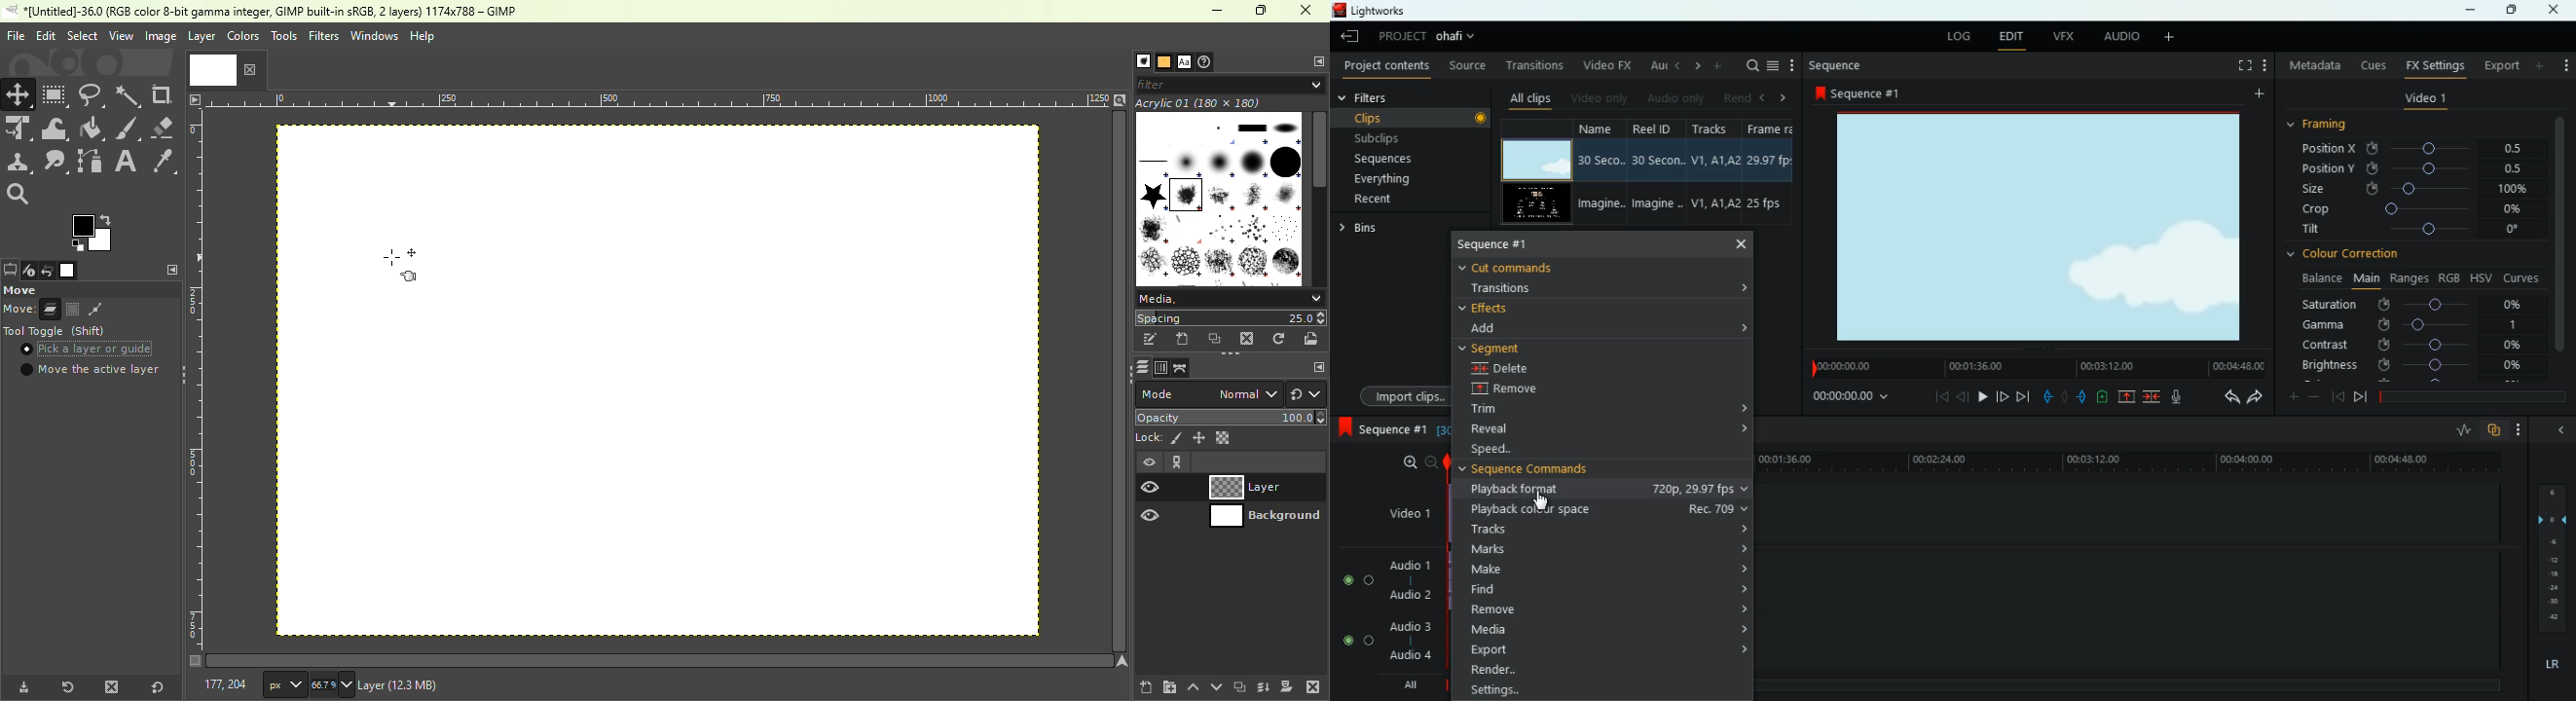 This screenshot has width=2576, height=728. I want to click on left, so click(1761, 97).